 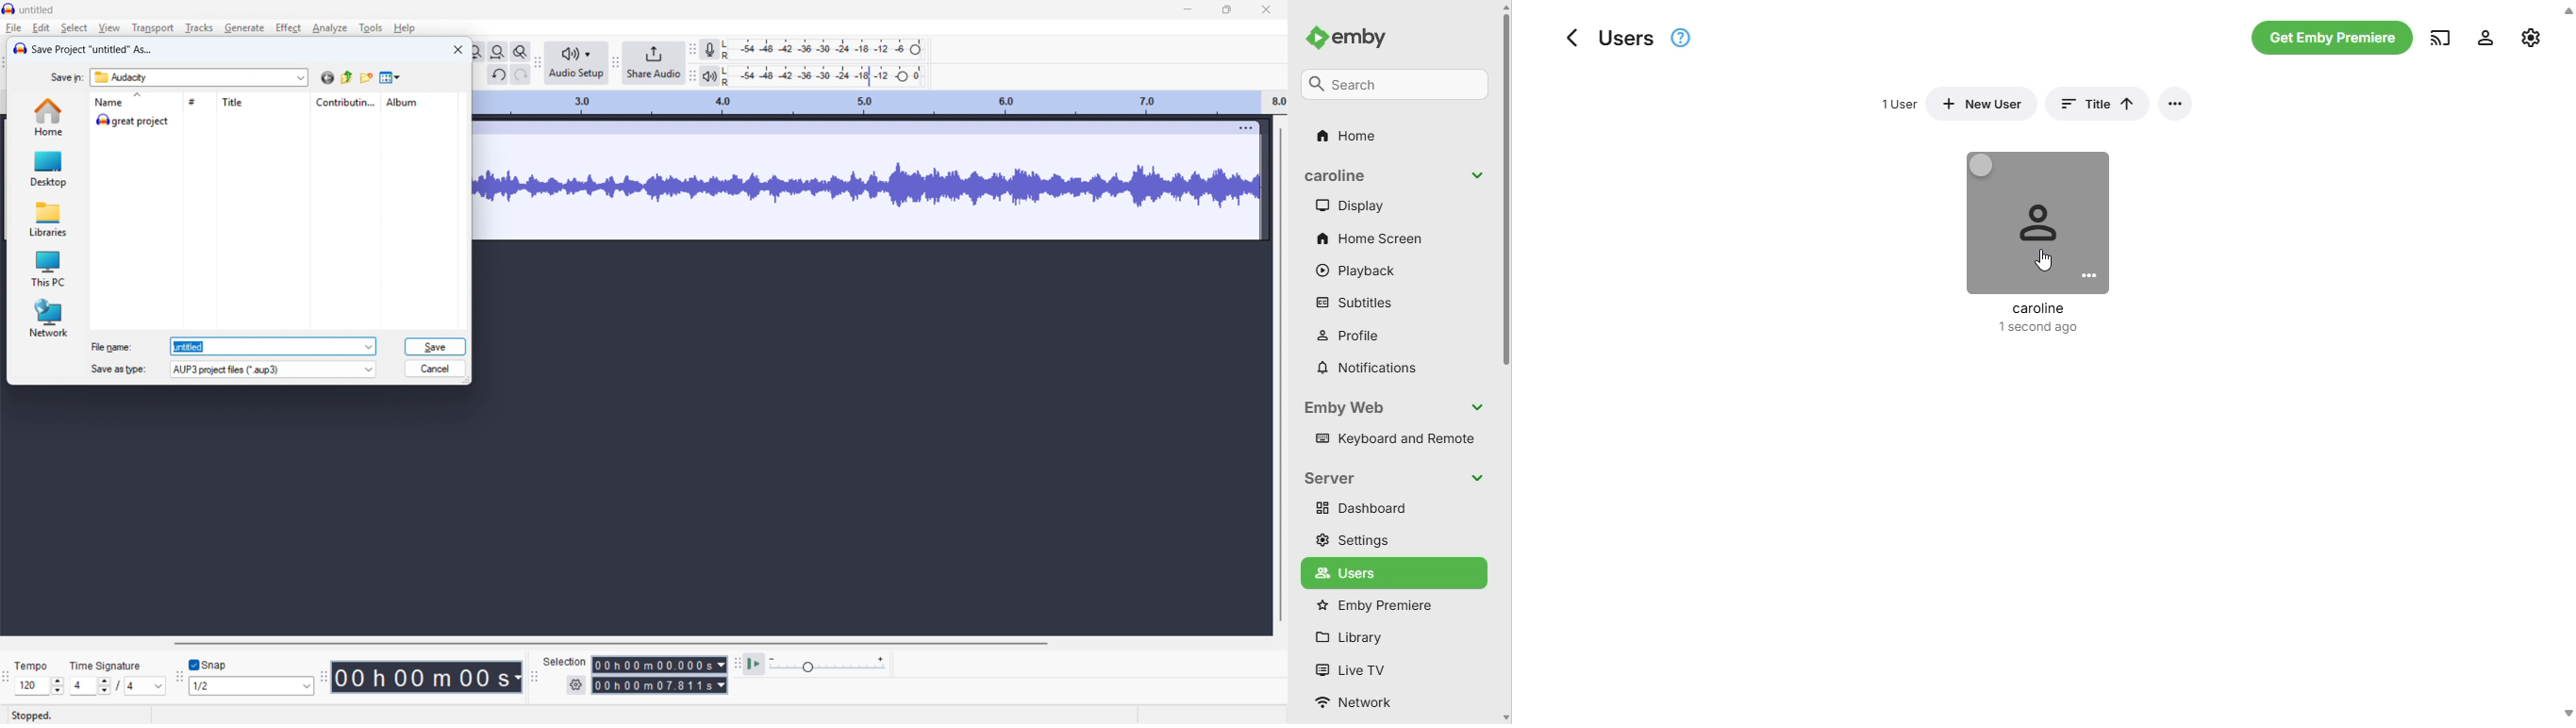 What do you see at coordinates (1395, 86) in the screenshot?
I see `search bar` at bounding box center [1395, 86].